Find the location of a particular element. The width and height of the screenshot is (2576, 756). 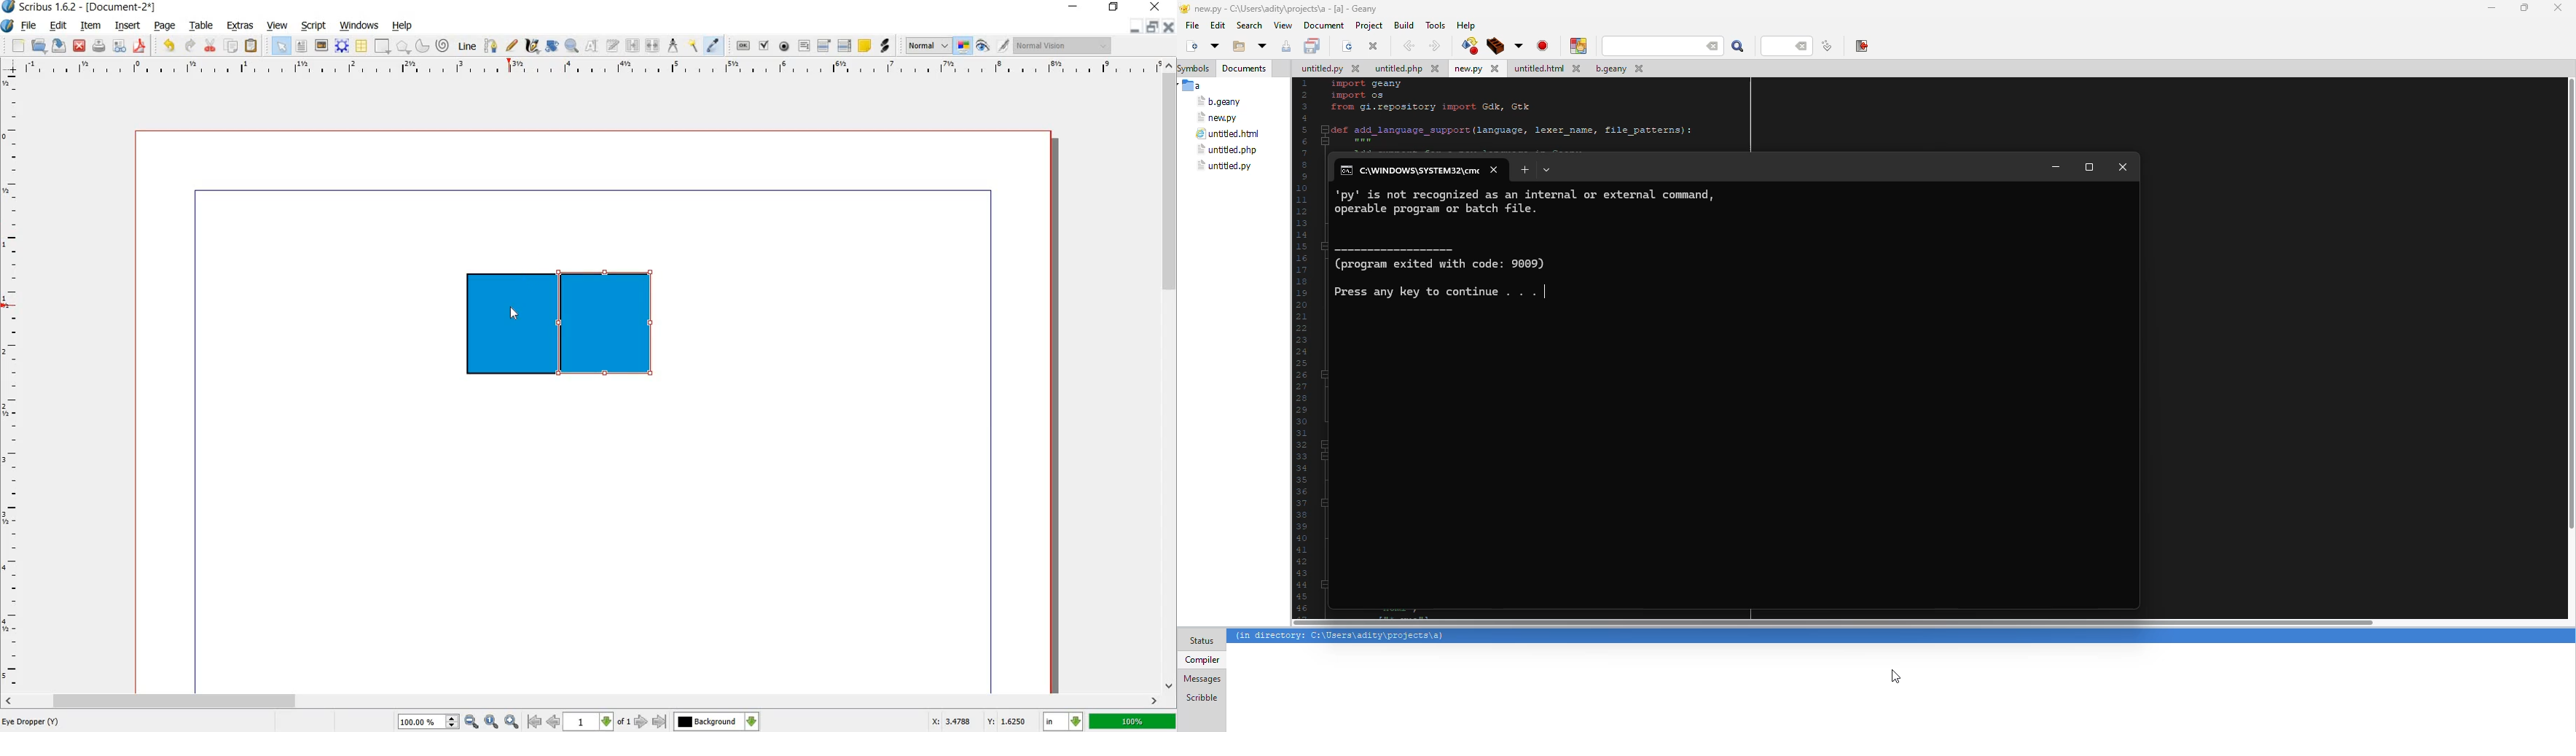

text annotation is located at coordinates (866, 46).